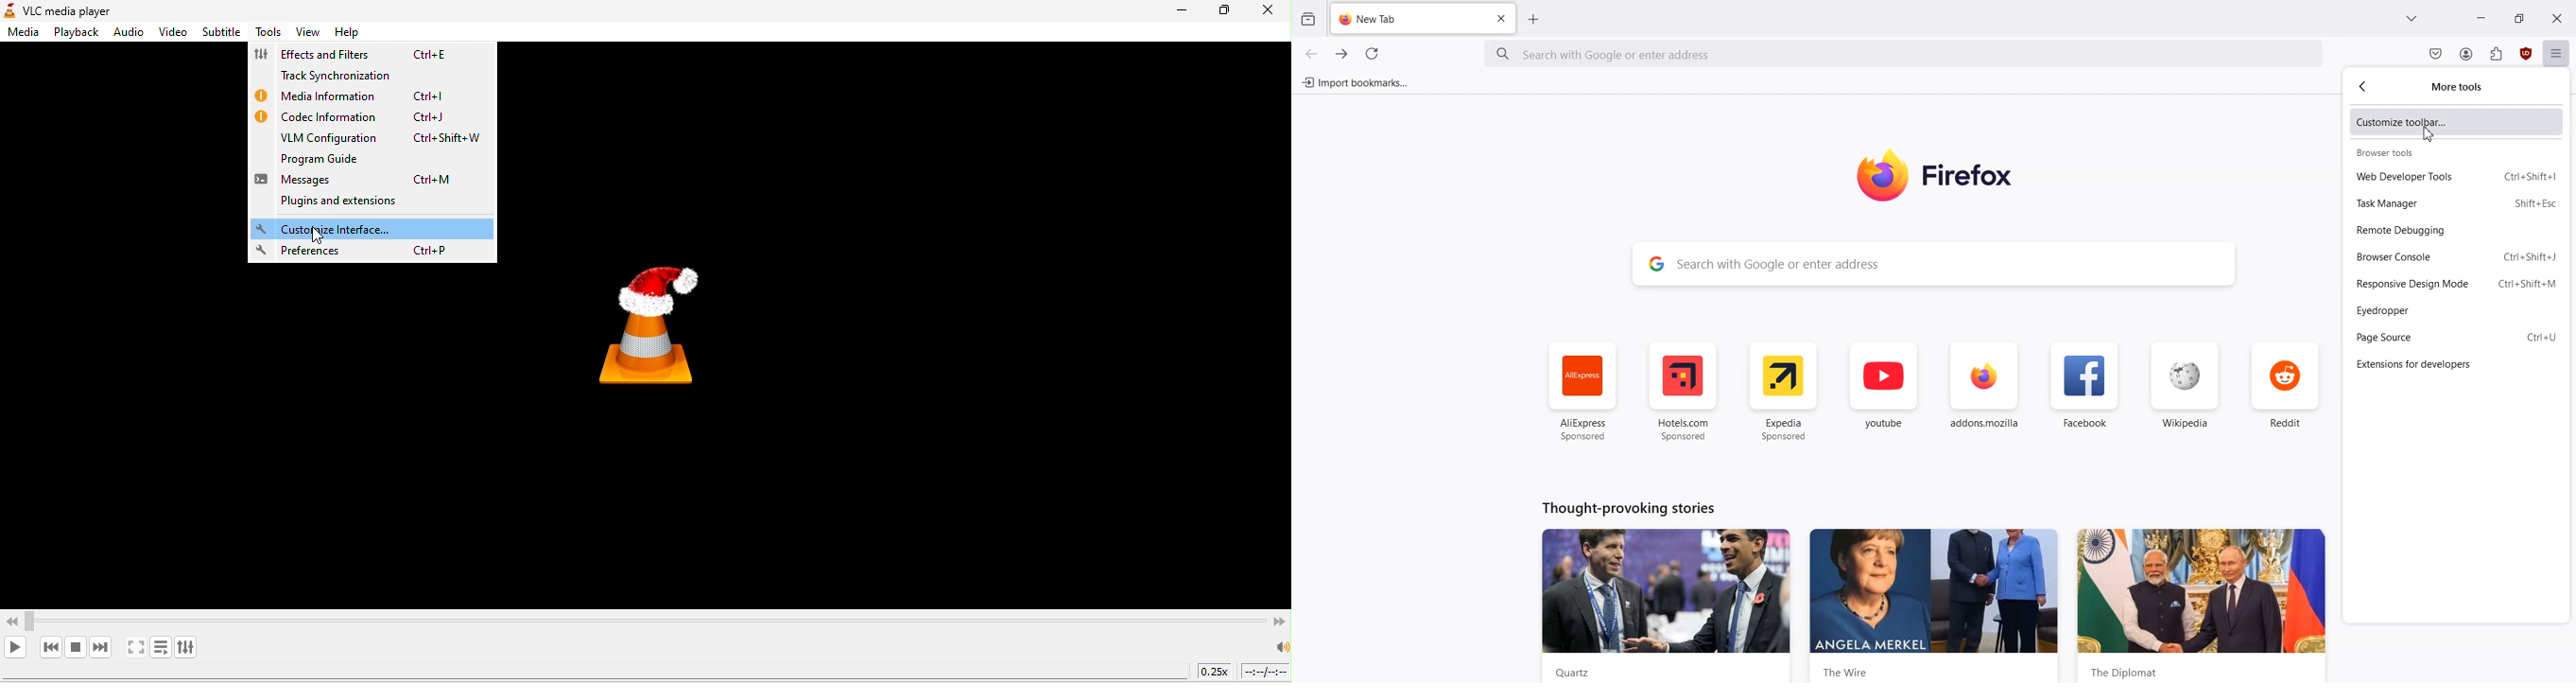  Describe the element at coordinates (1503, 19) in the screenshot. I see `Close Tab` at that location.